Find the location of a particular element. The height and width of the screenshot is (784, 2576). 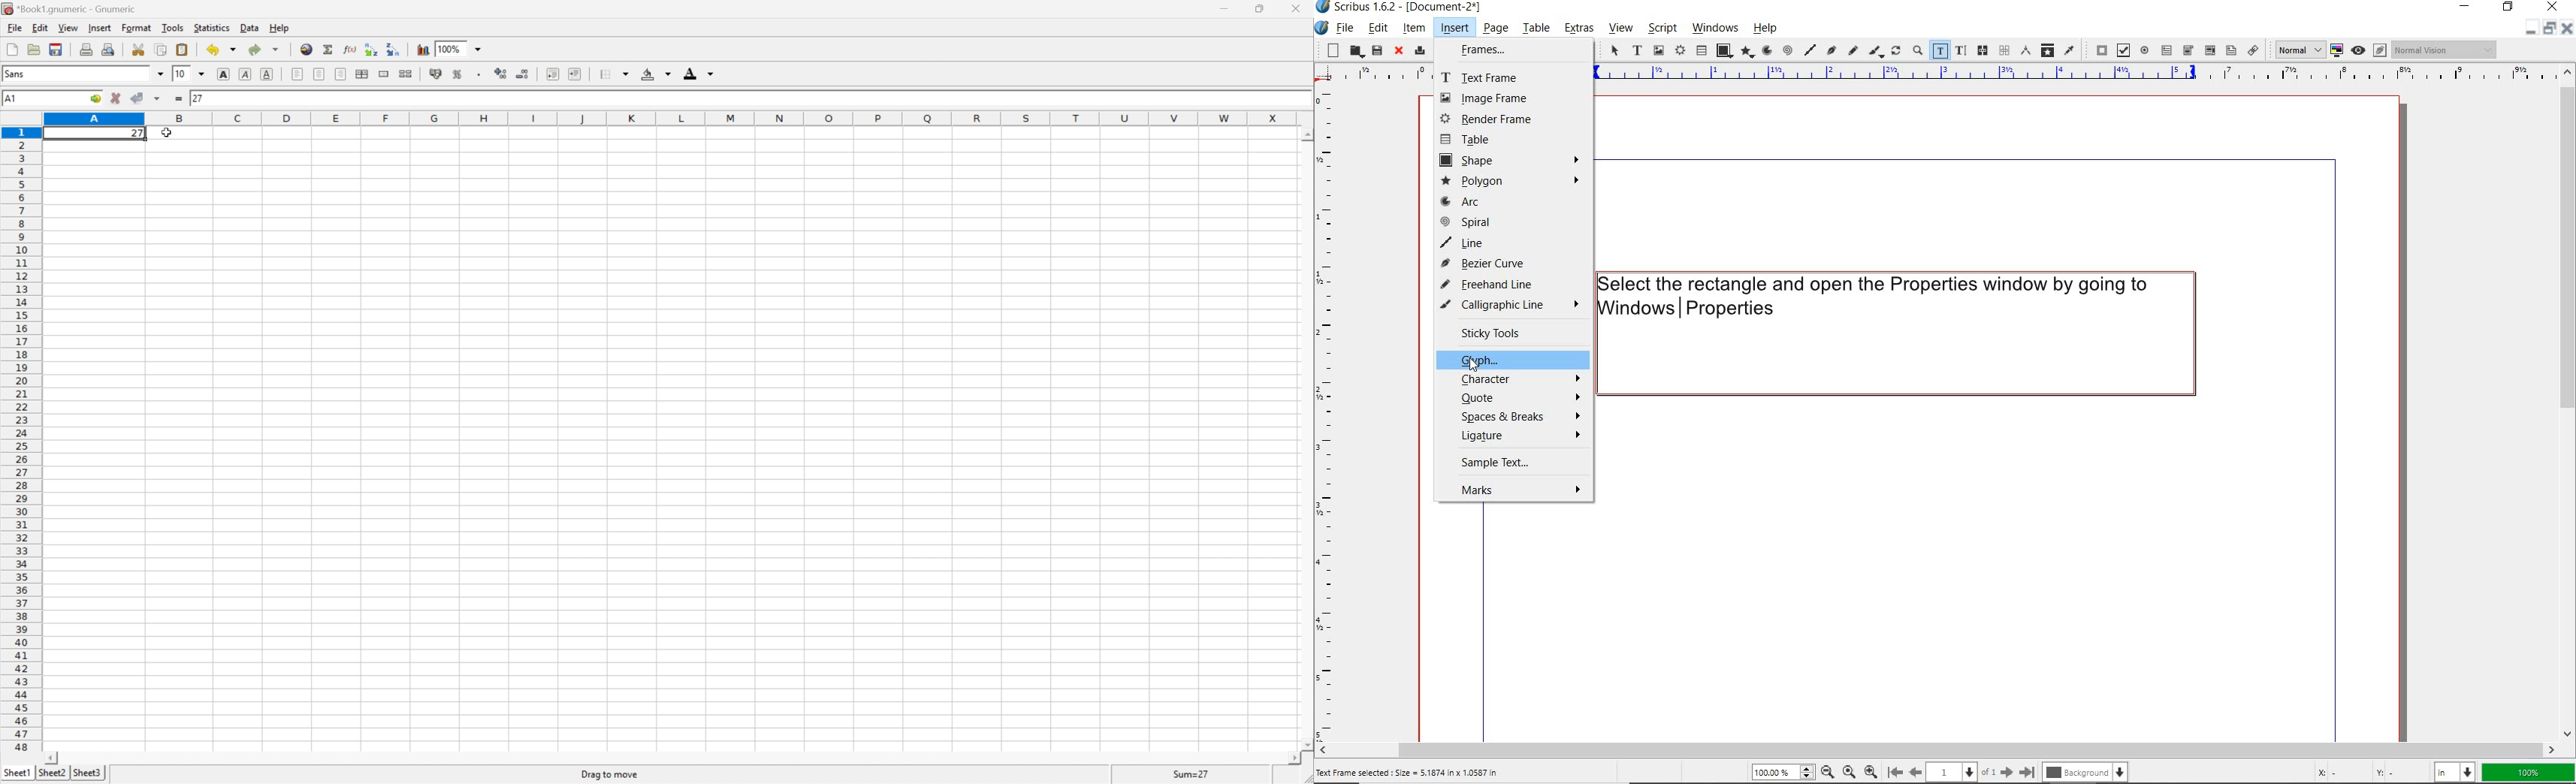

image frame is located at coordinates (1658, 51).